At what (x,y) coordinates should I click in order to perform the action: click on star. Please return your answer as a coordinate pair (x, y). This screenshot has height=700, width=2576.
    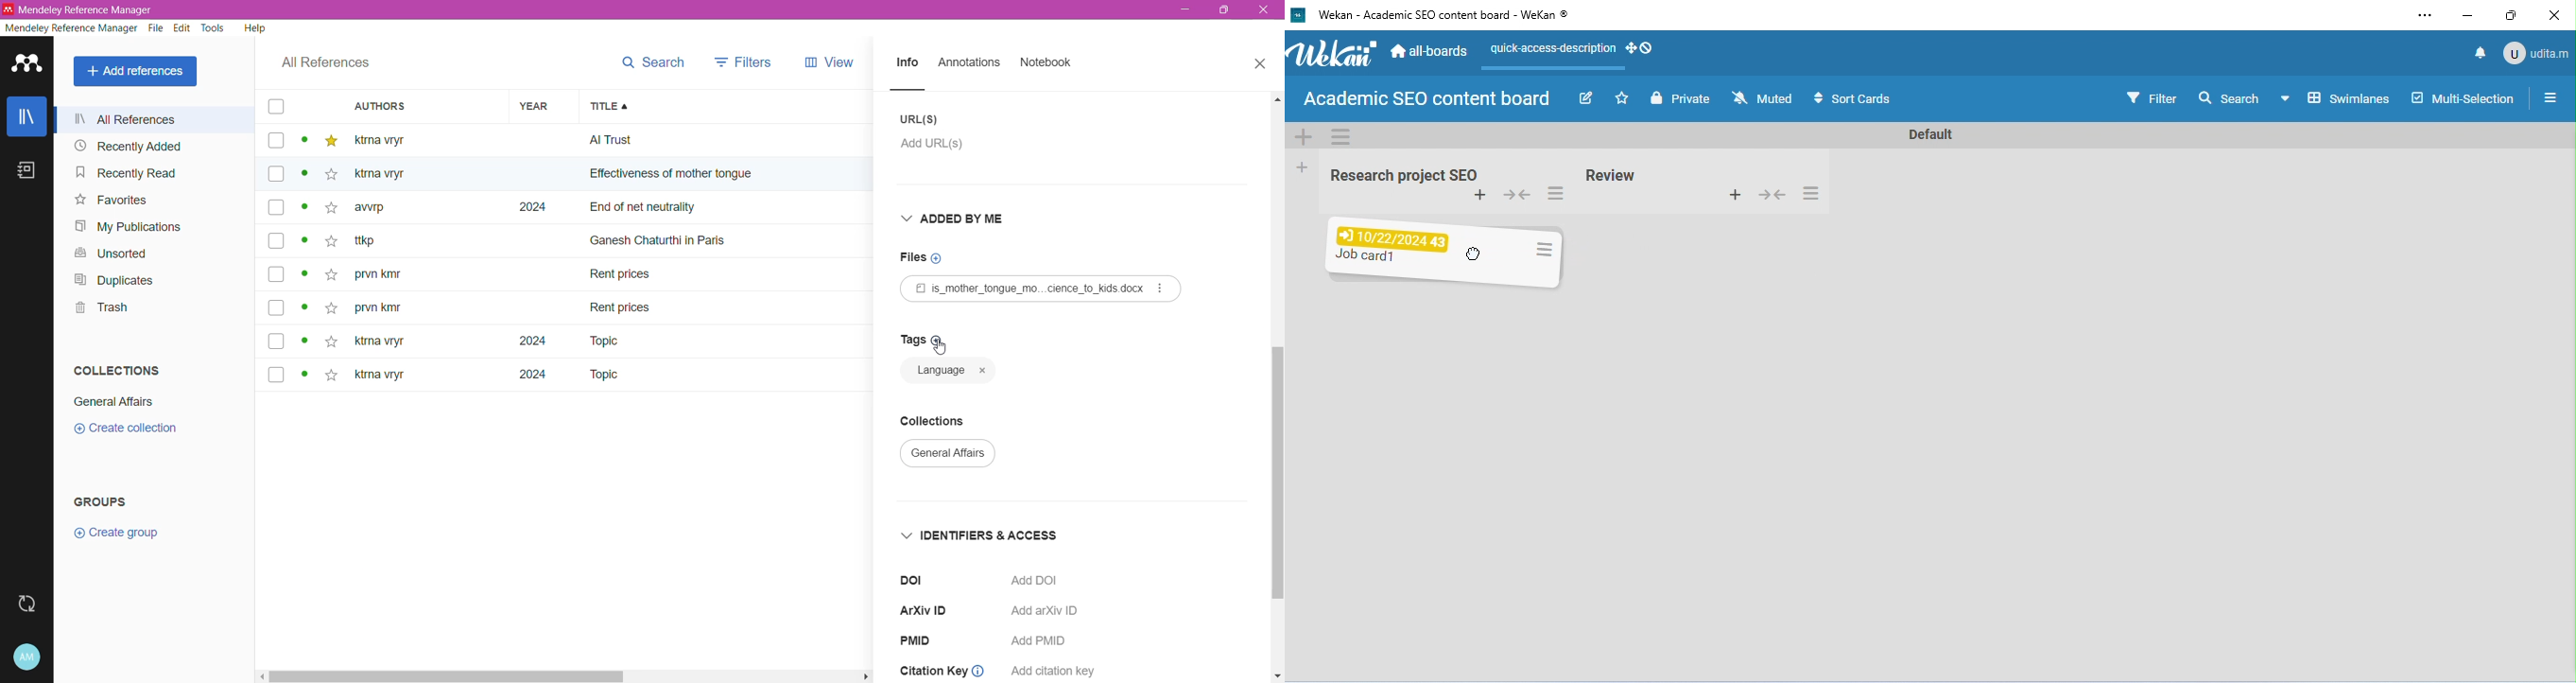
    Looking at the image, I should click on (330, 305).